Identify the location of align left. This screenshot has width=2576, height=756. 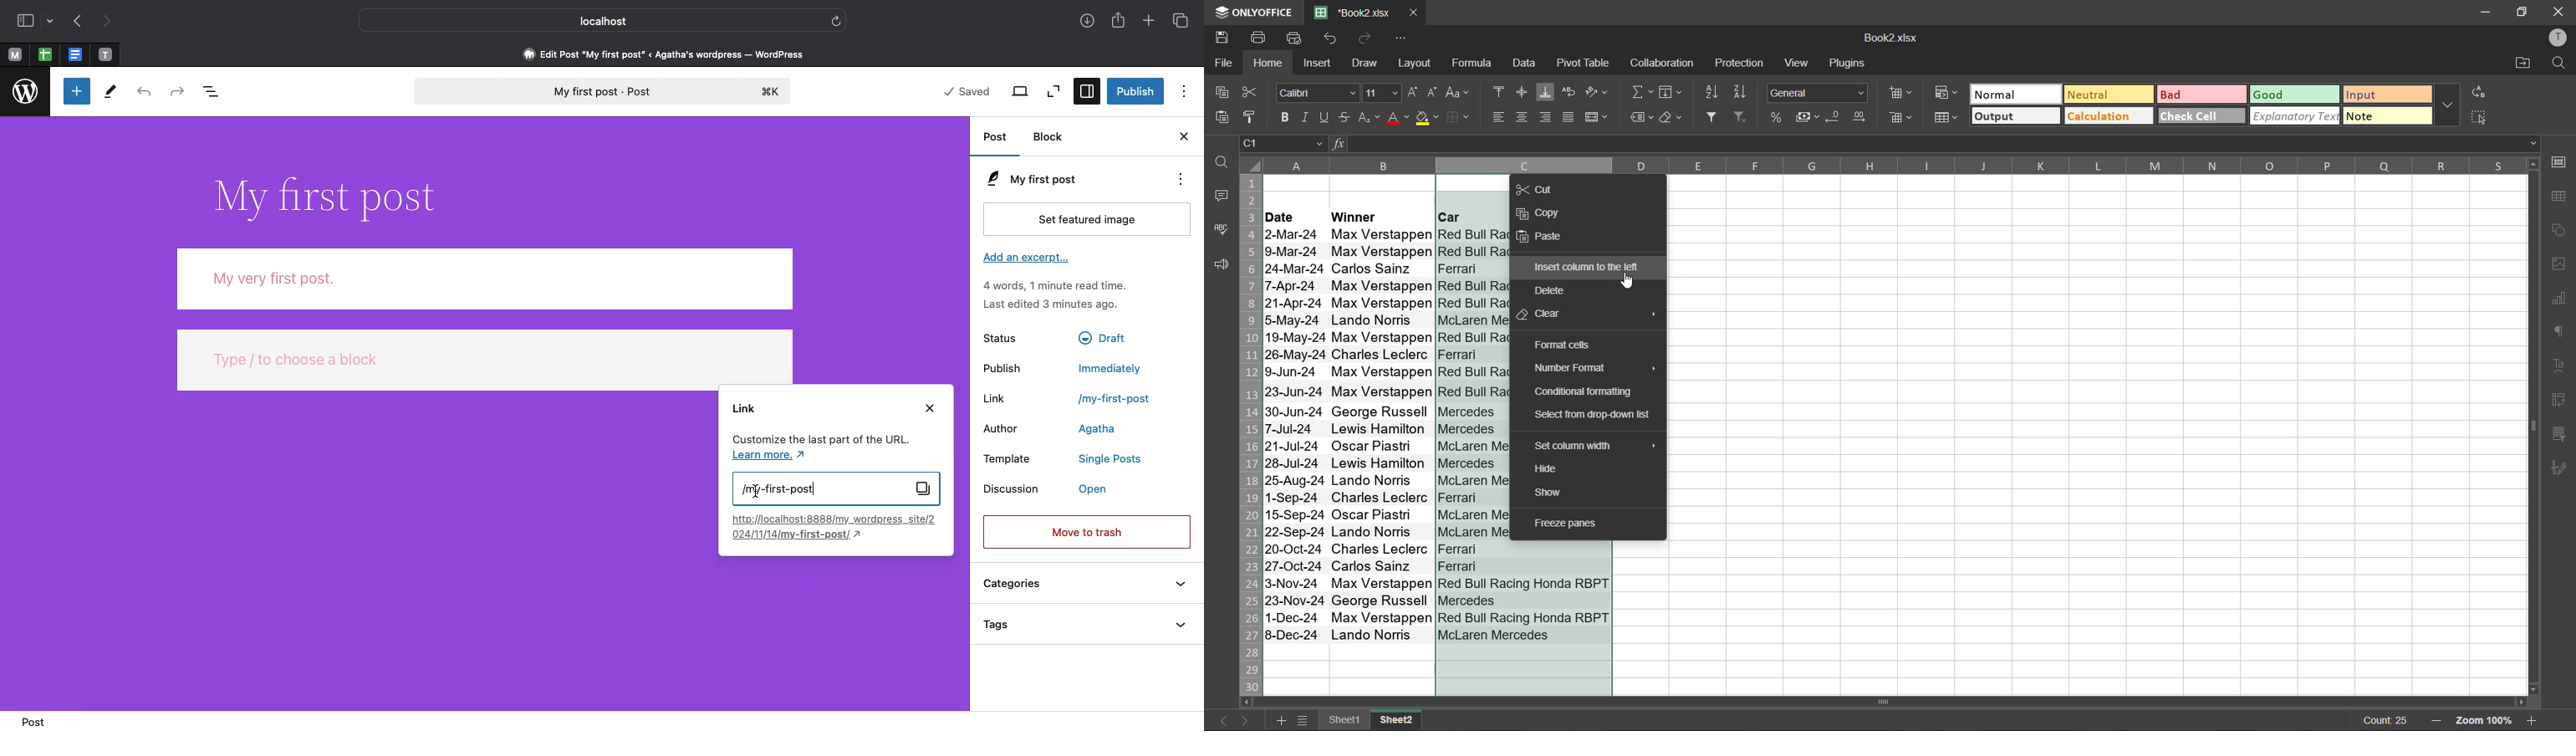
(1496, 117).